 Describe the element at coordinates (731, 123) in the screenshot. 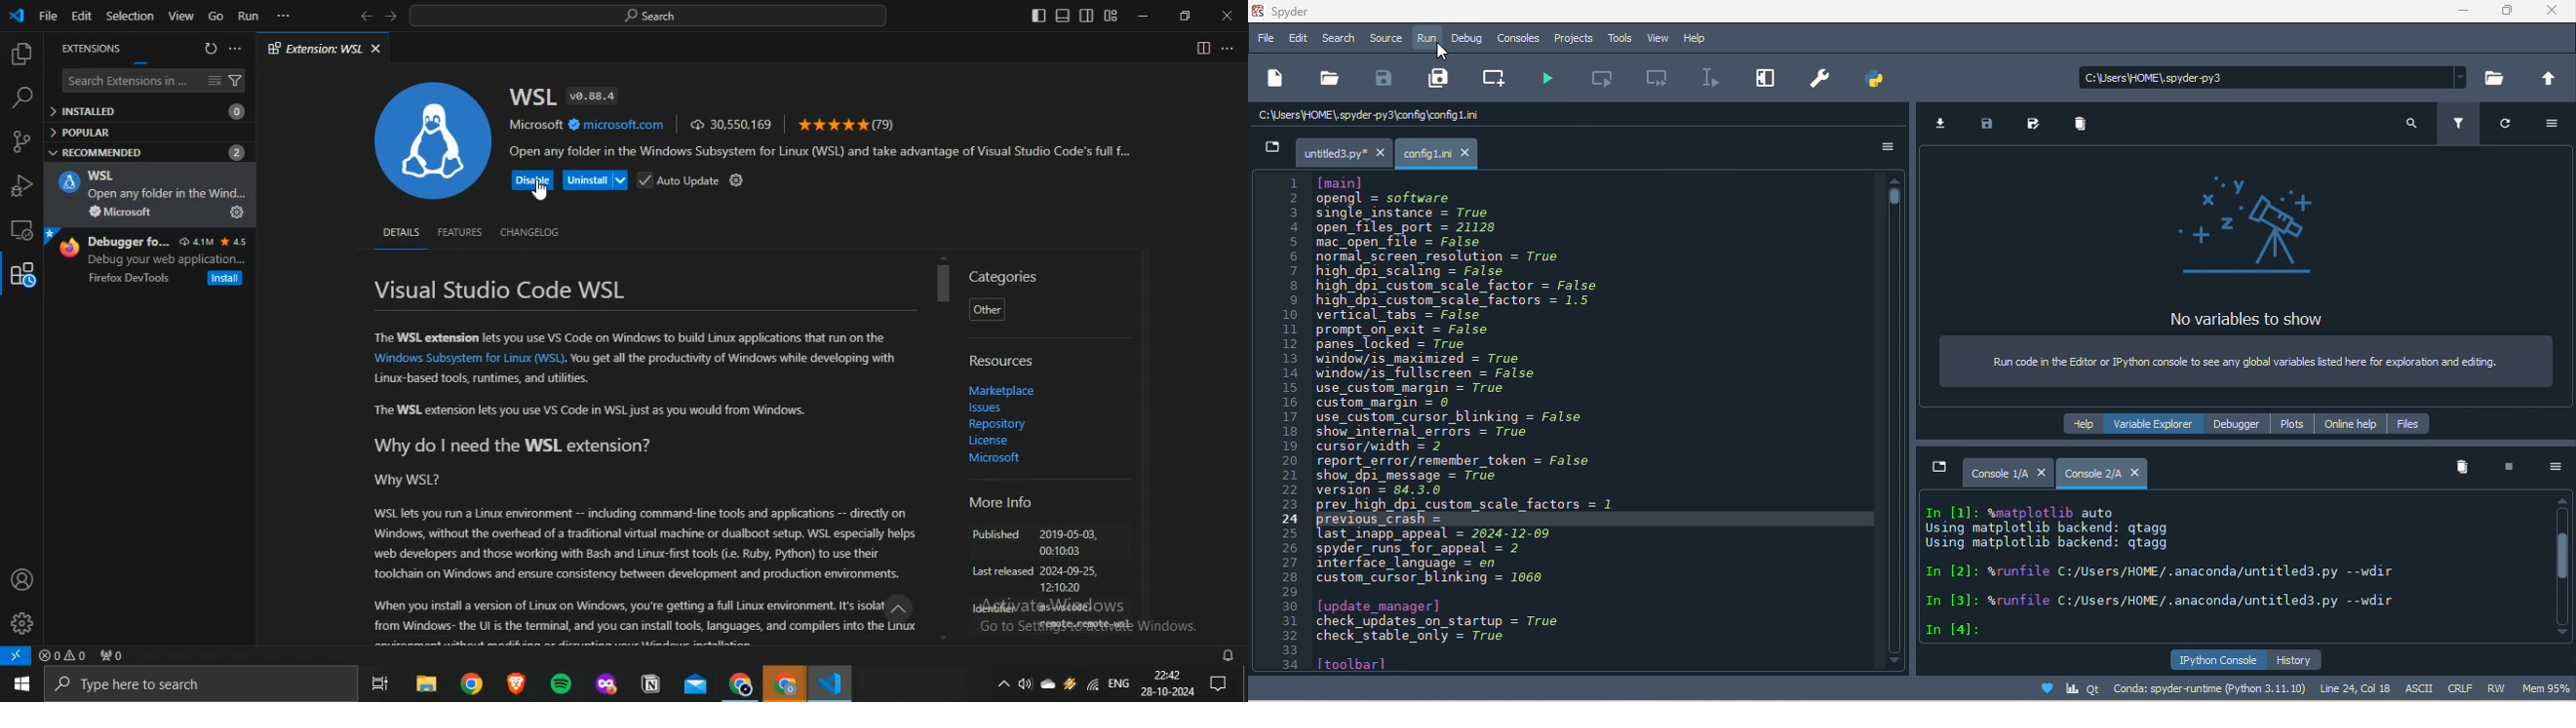

I see `30,550,169` at that location.